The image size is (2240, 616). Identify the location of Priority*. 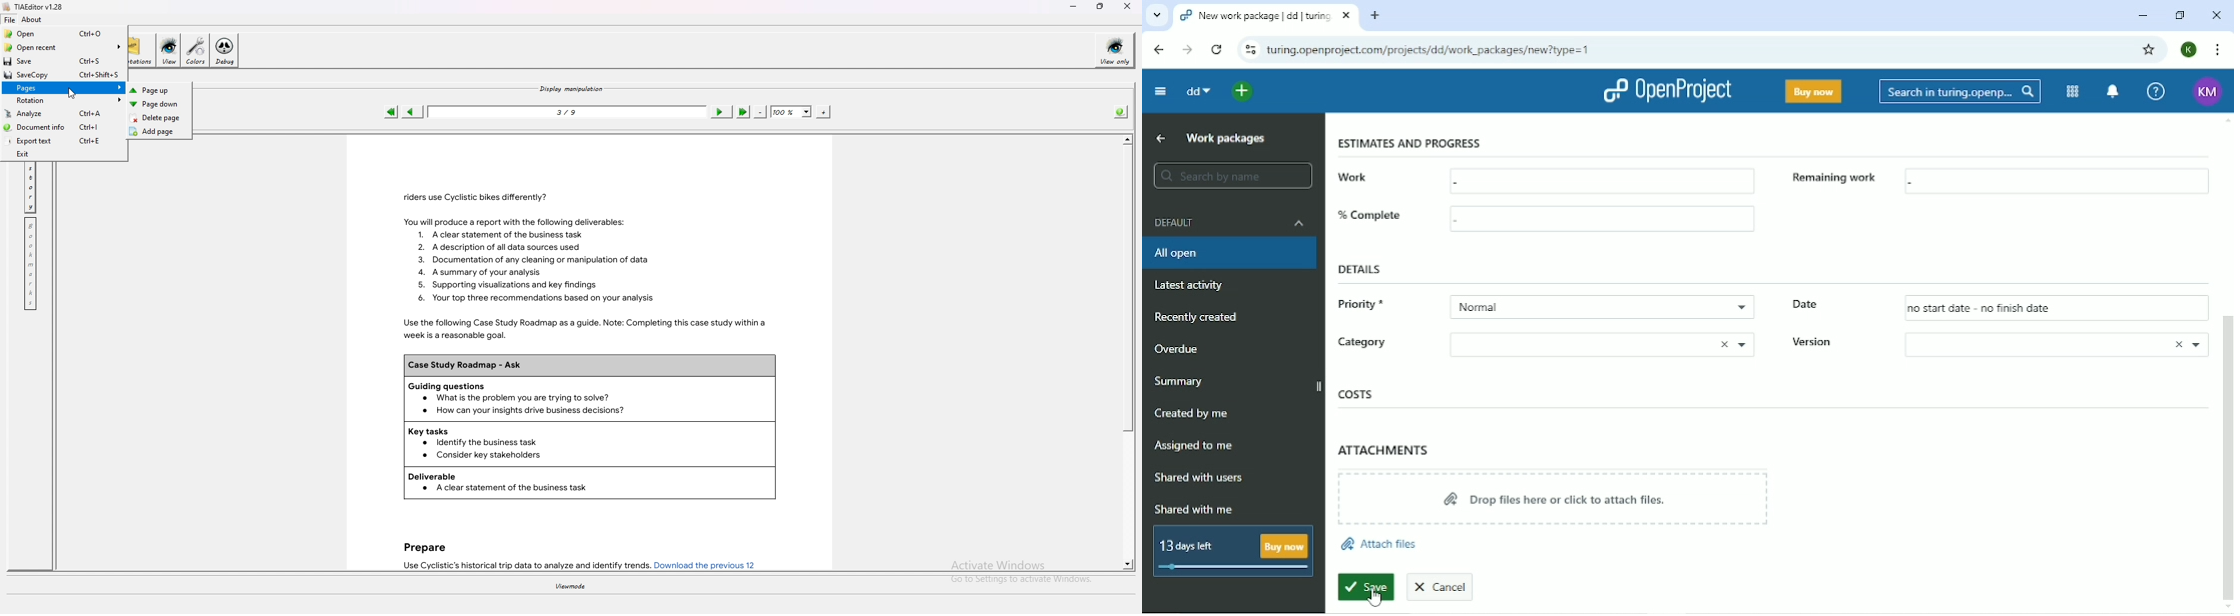
(1376, 308).